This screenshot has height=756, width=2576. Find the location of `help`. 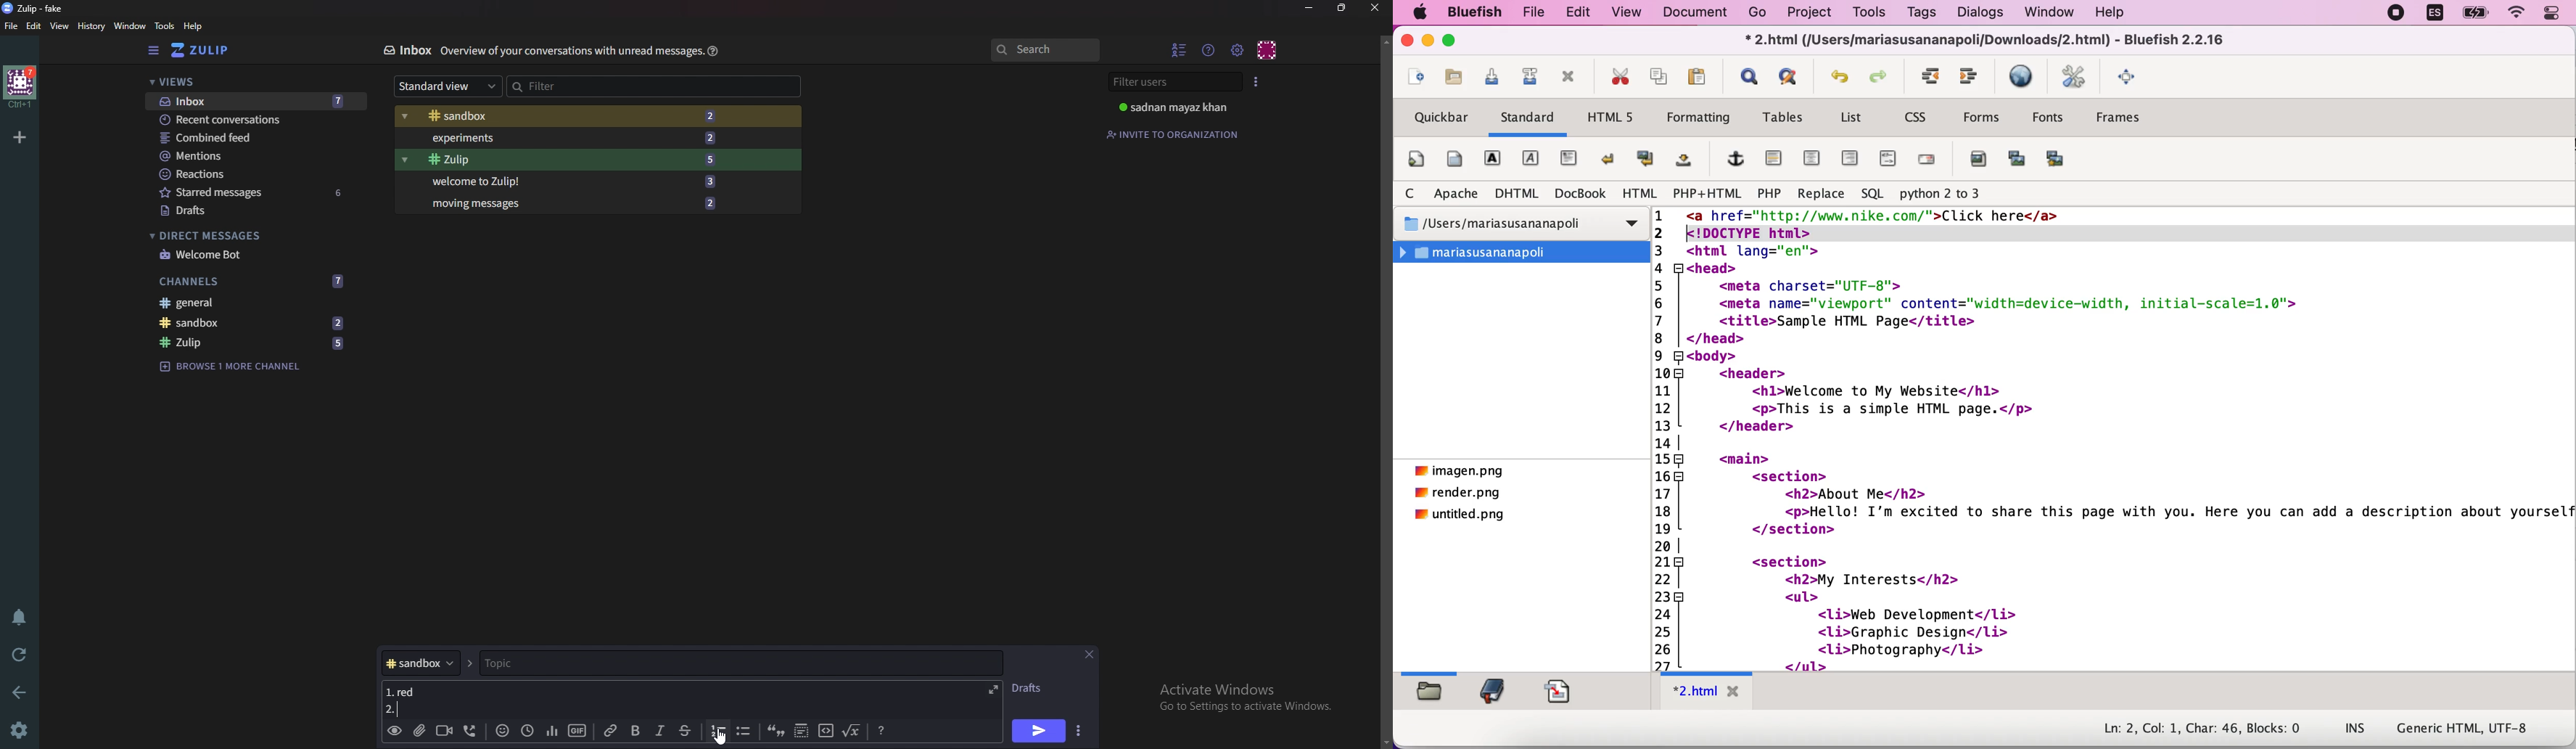

help is located at coordinates (193, 27).